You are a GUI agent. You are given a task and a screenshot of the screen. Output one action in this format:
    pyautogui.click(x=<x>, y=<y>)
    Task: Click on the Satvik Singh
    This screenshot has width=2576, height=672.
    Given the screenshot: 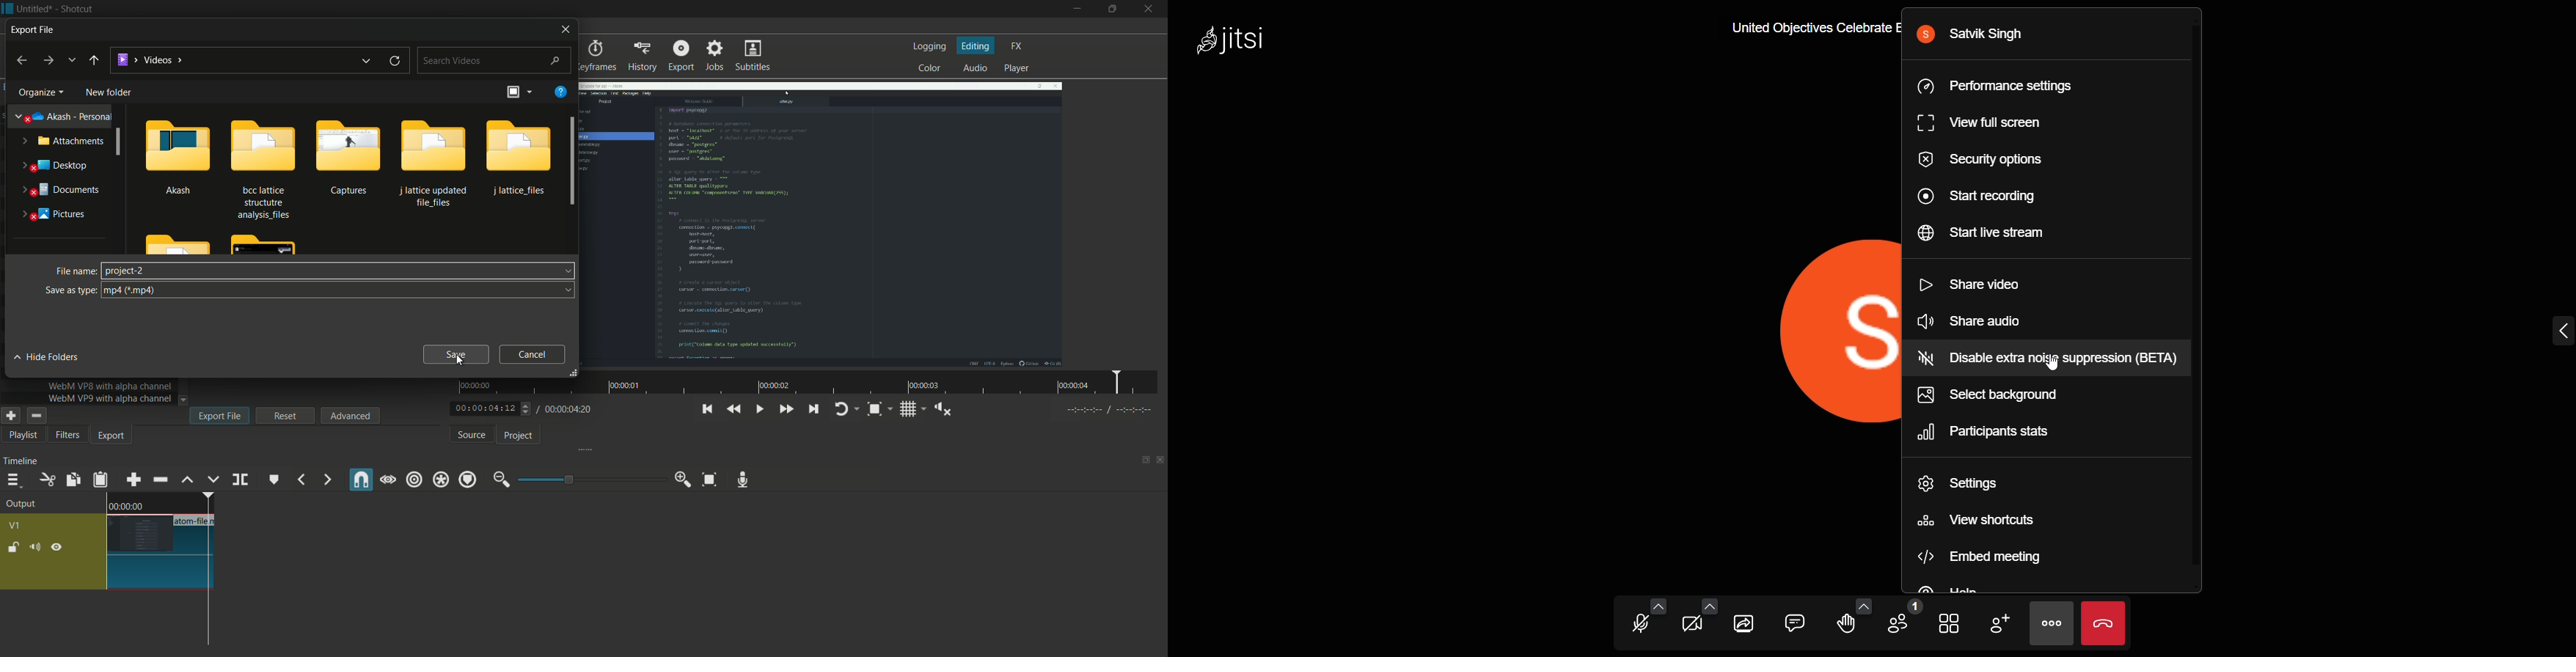 What is the action you would take?
    pyautogui.click(x=1972, y=34)
    